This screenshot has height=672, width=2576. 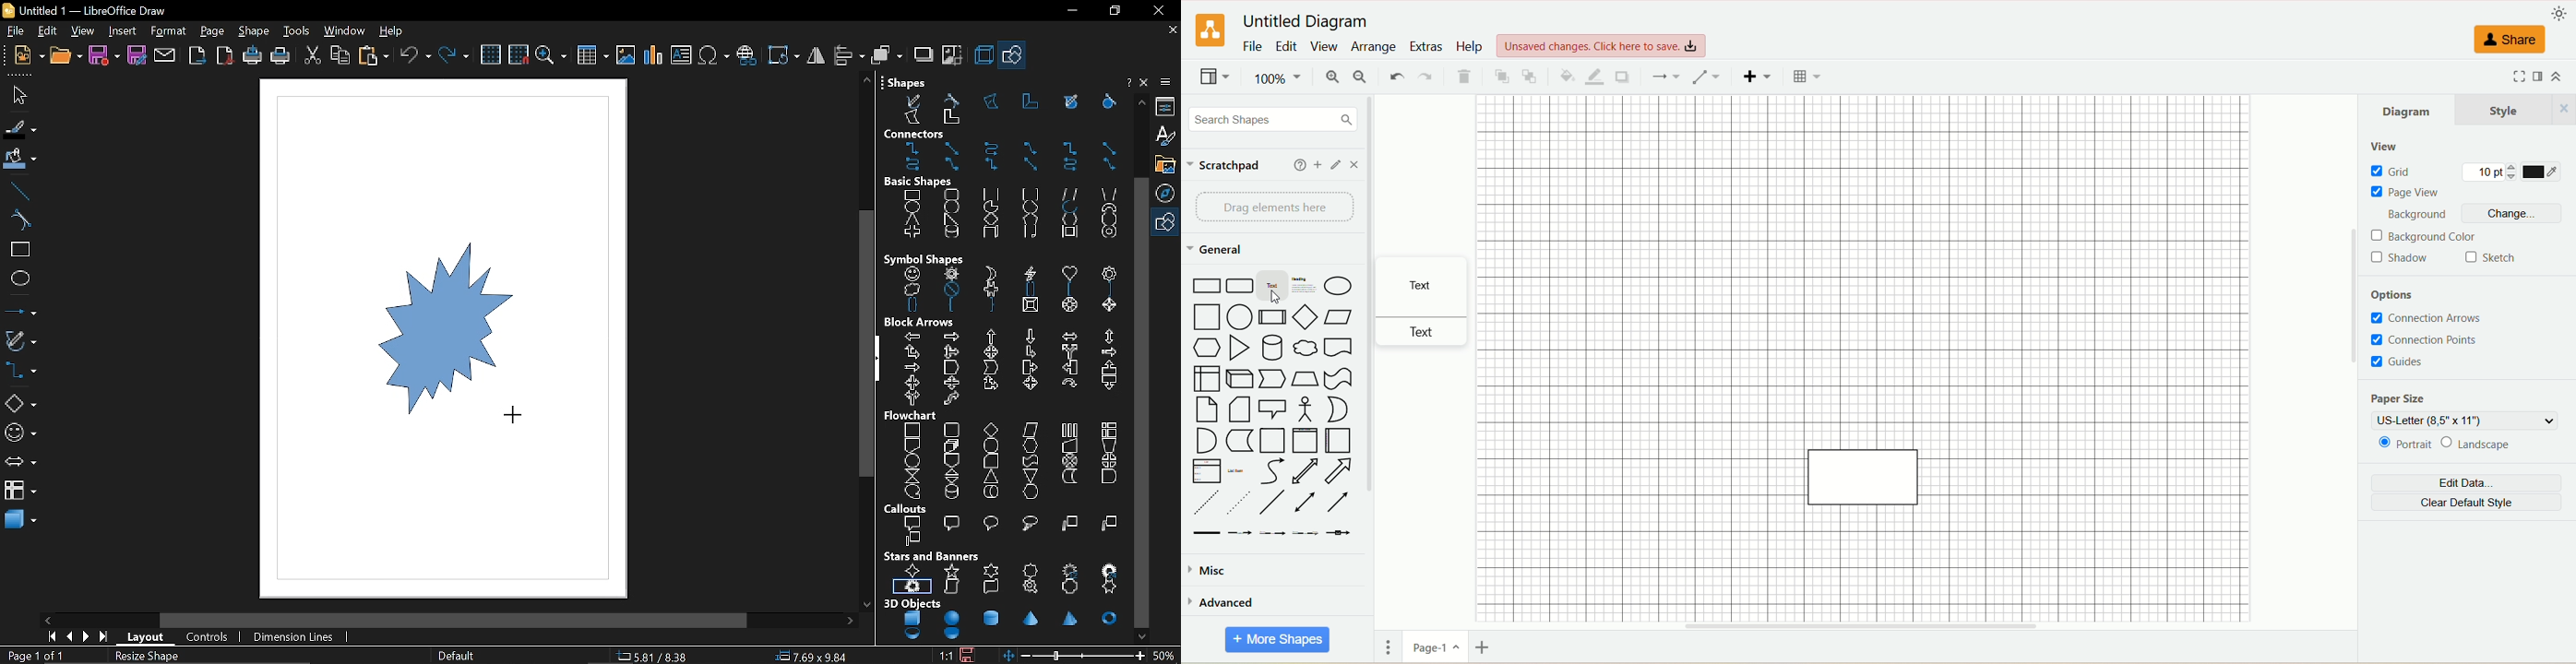 What do you see at coordinates (149, 637) in the screenshot?
I see `Layout` at bounding box center [149, 637].